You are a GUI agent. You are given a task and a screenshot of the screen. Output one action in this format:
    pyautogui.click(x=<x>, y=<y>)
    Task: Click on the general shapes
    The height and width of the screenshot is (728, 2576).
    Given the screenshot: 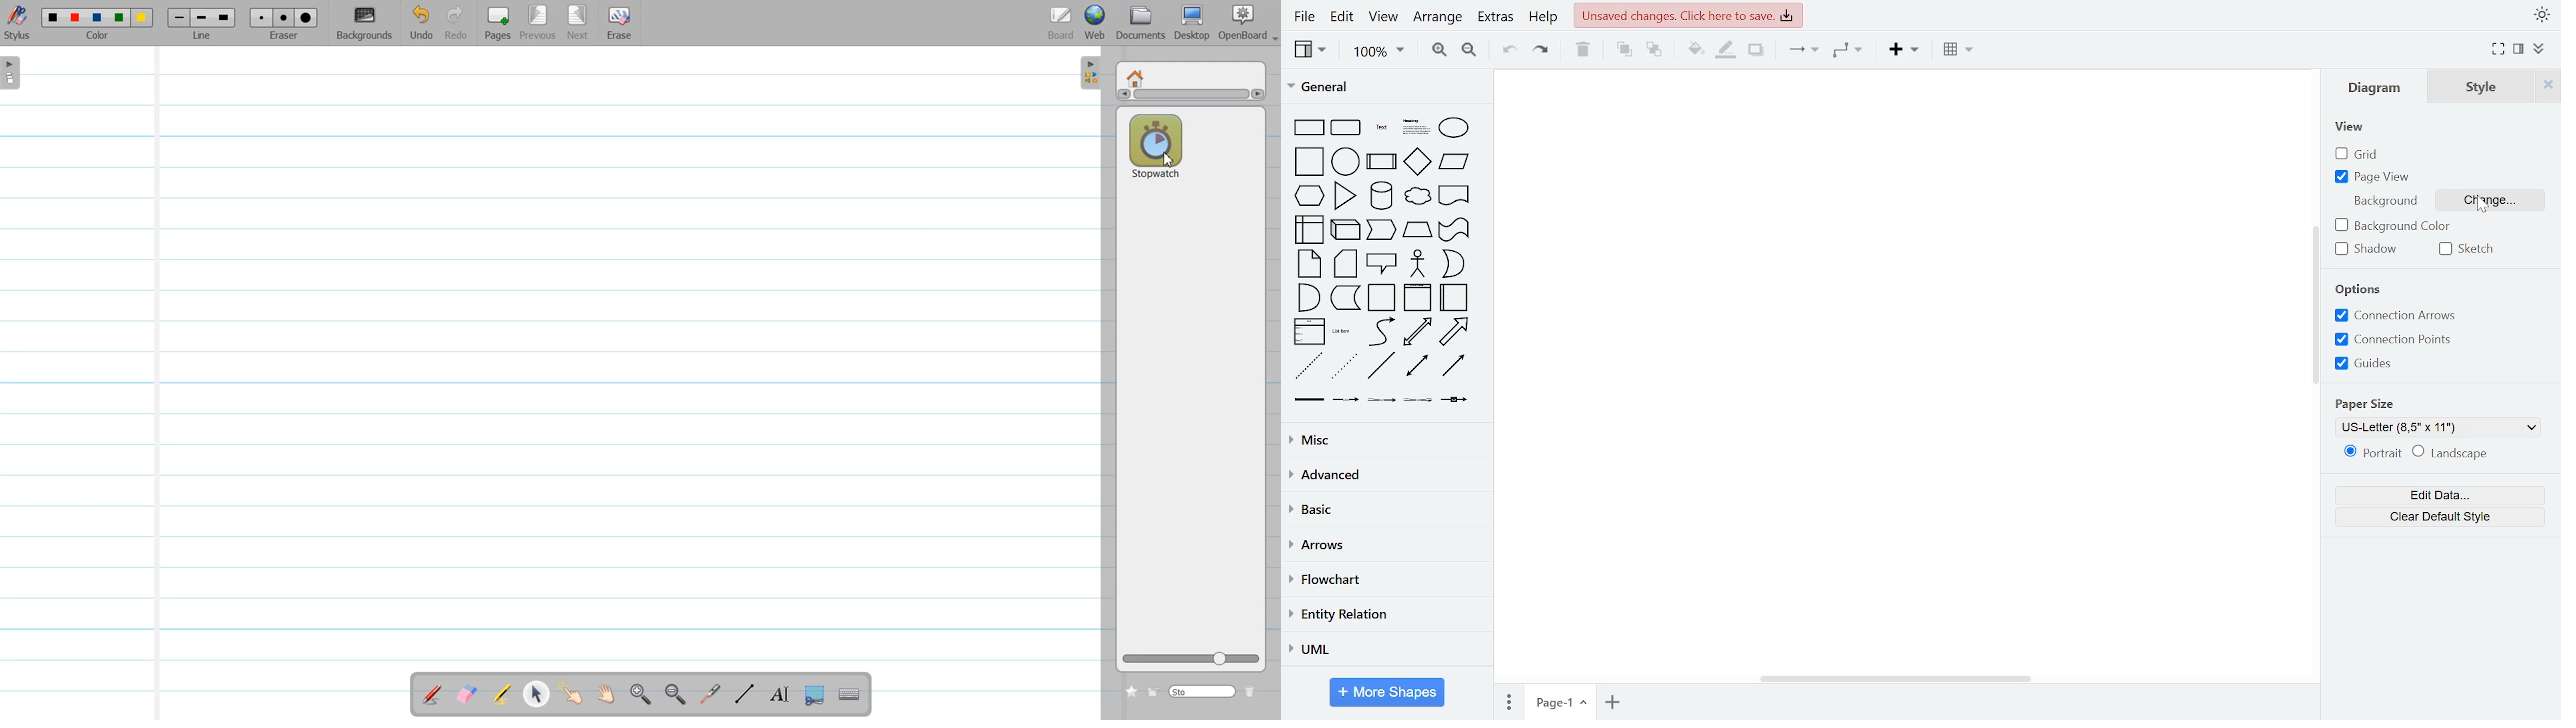 What is the action you would take?
    pyautogui.click(x=1343, y=332)
    